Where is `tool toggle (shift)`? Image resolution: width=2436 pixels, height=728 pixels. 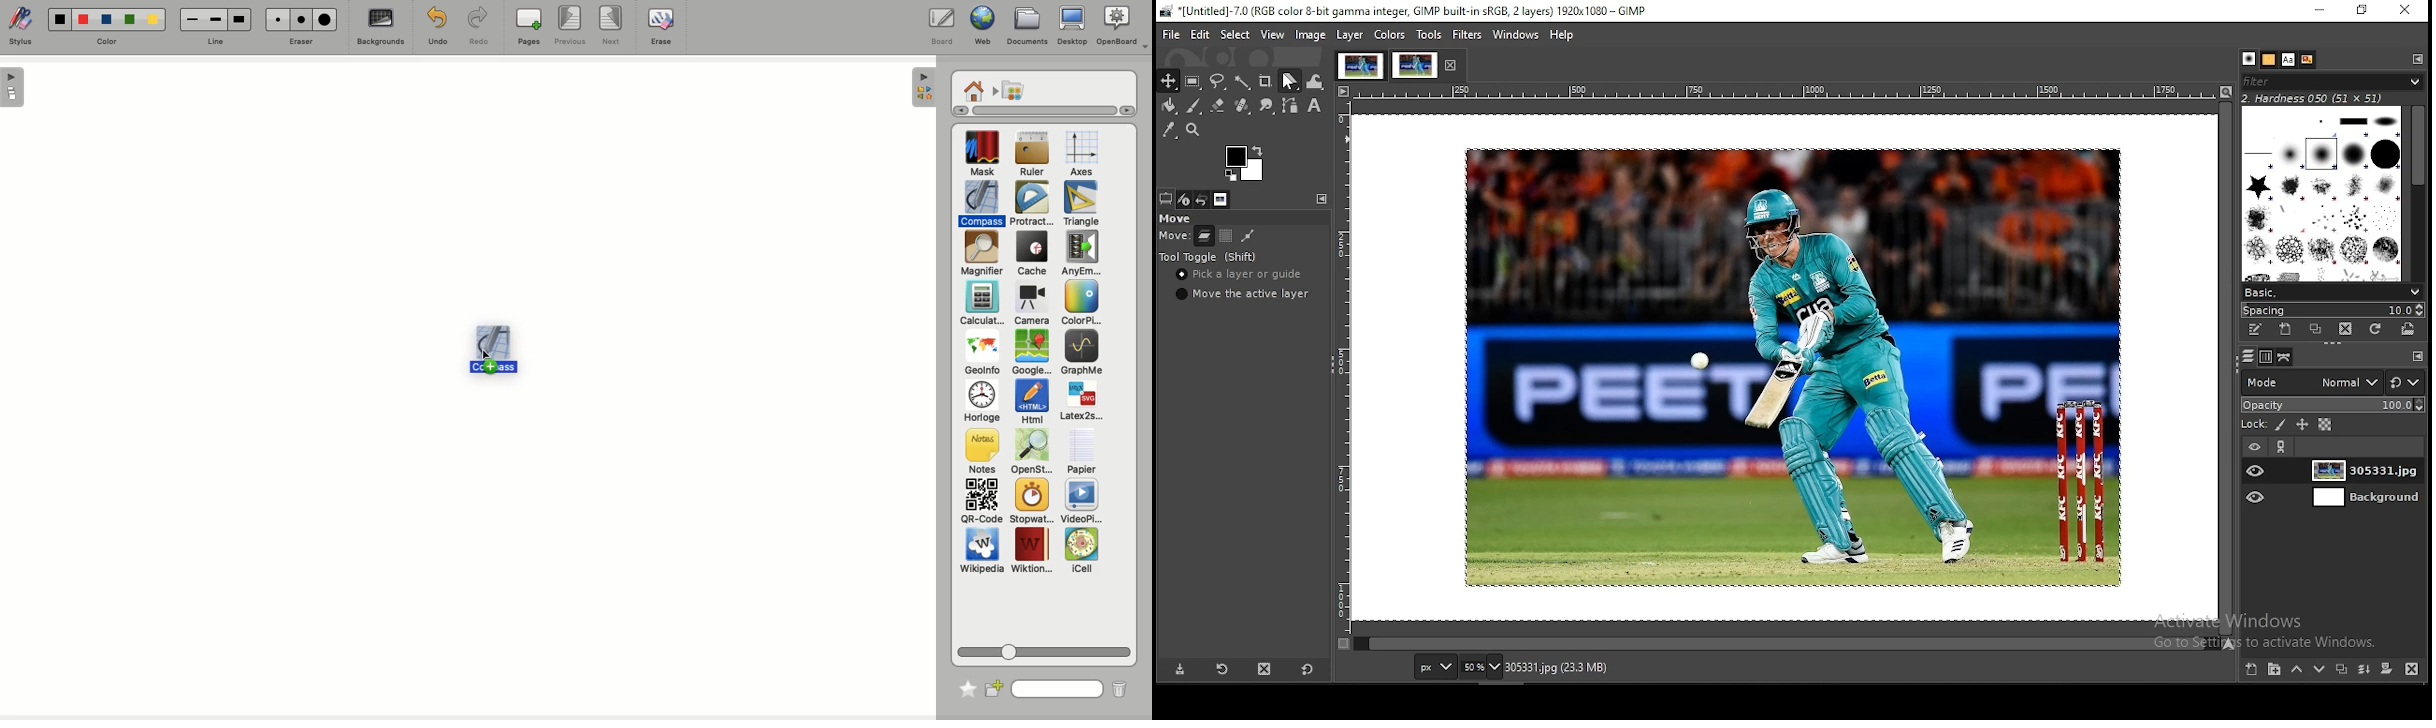 tool toggle (shift) is located at coordinates (1209, 256).